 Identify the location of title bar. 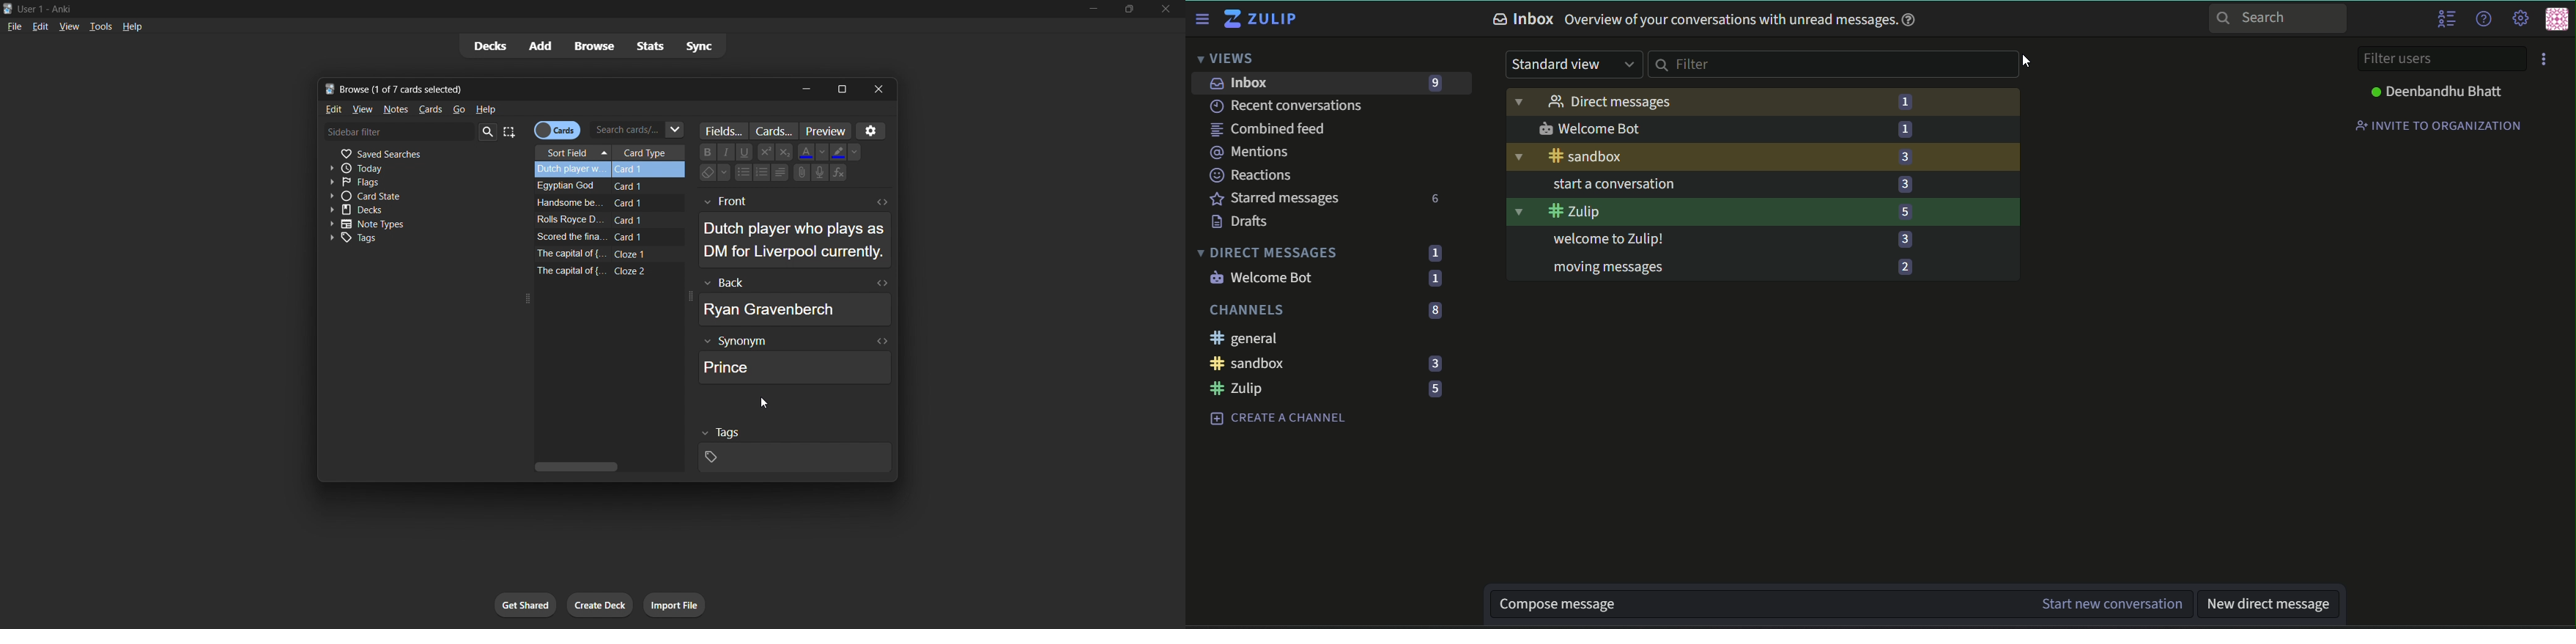
(555, 88).